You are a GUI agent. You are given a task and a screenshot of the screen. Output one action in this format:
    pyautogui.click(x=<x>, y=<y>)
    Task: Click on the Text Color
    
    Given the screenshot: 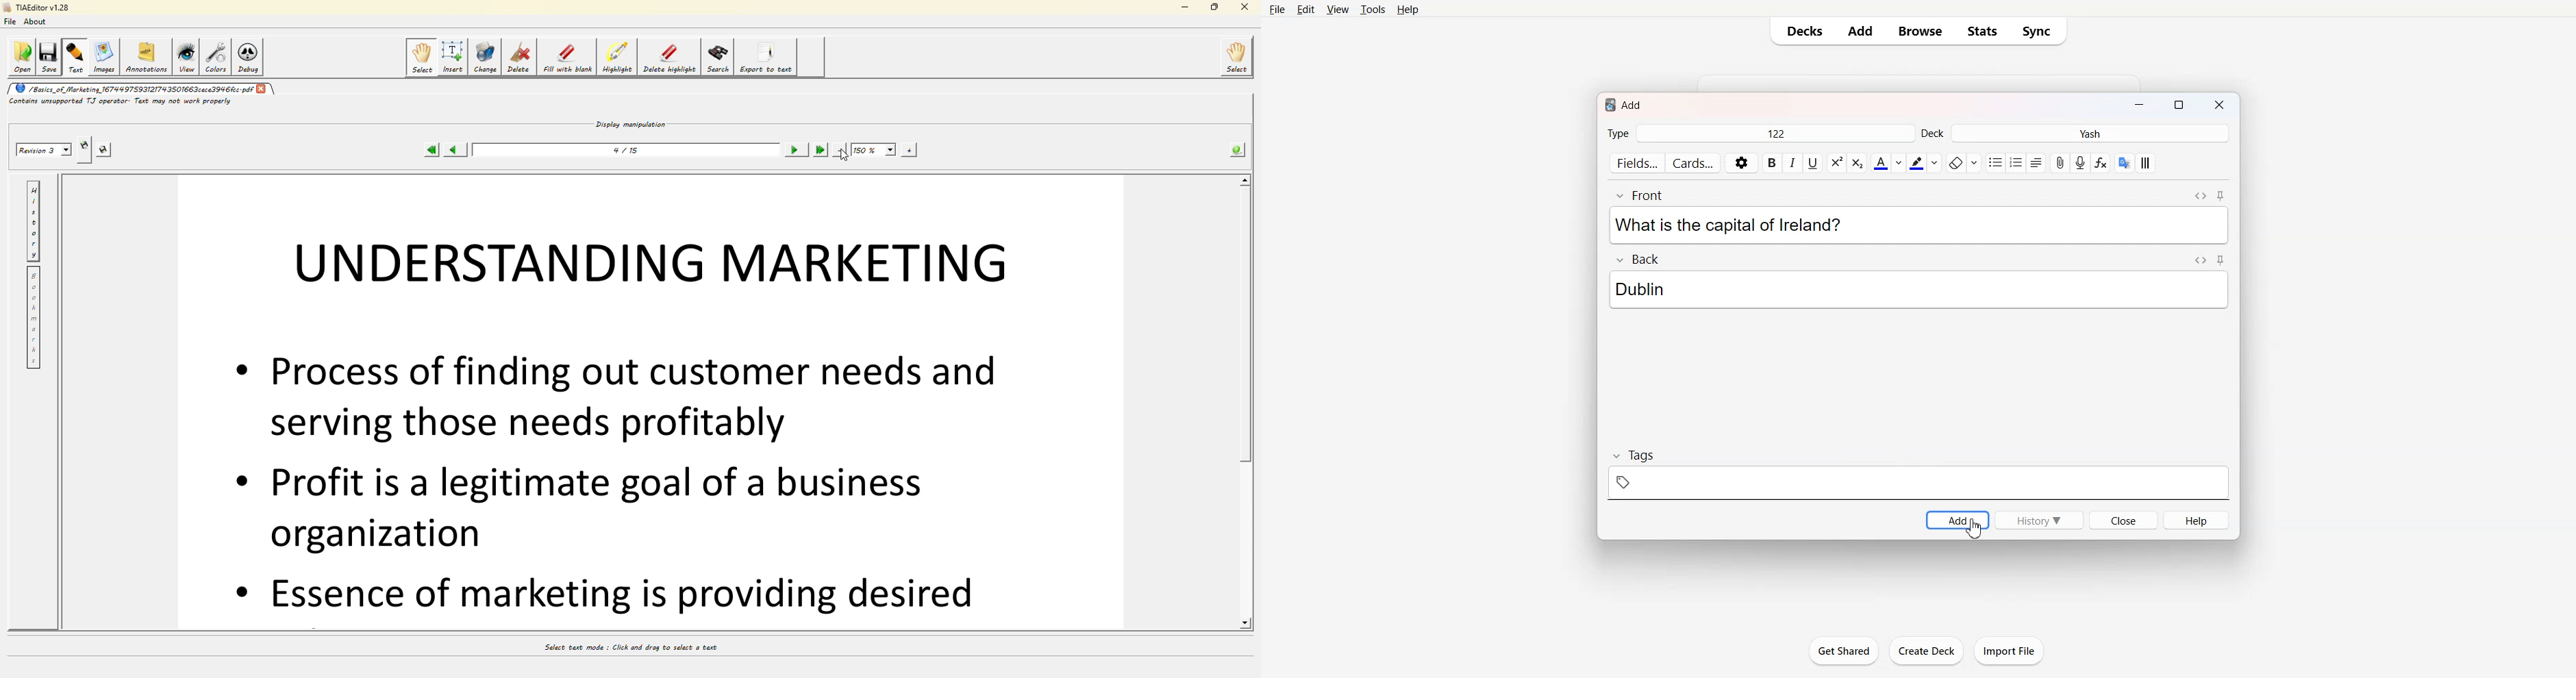 What is the action you would take?
    pyautogui.click(x=1888, y=162)
    